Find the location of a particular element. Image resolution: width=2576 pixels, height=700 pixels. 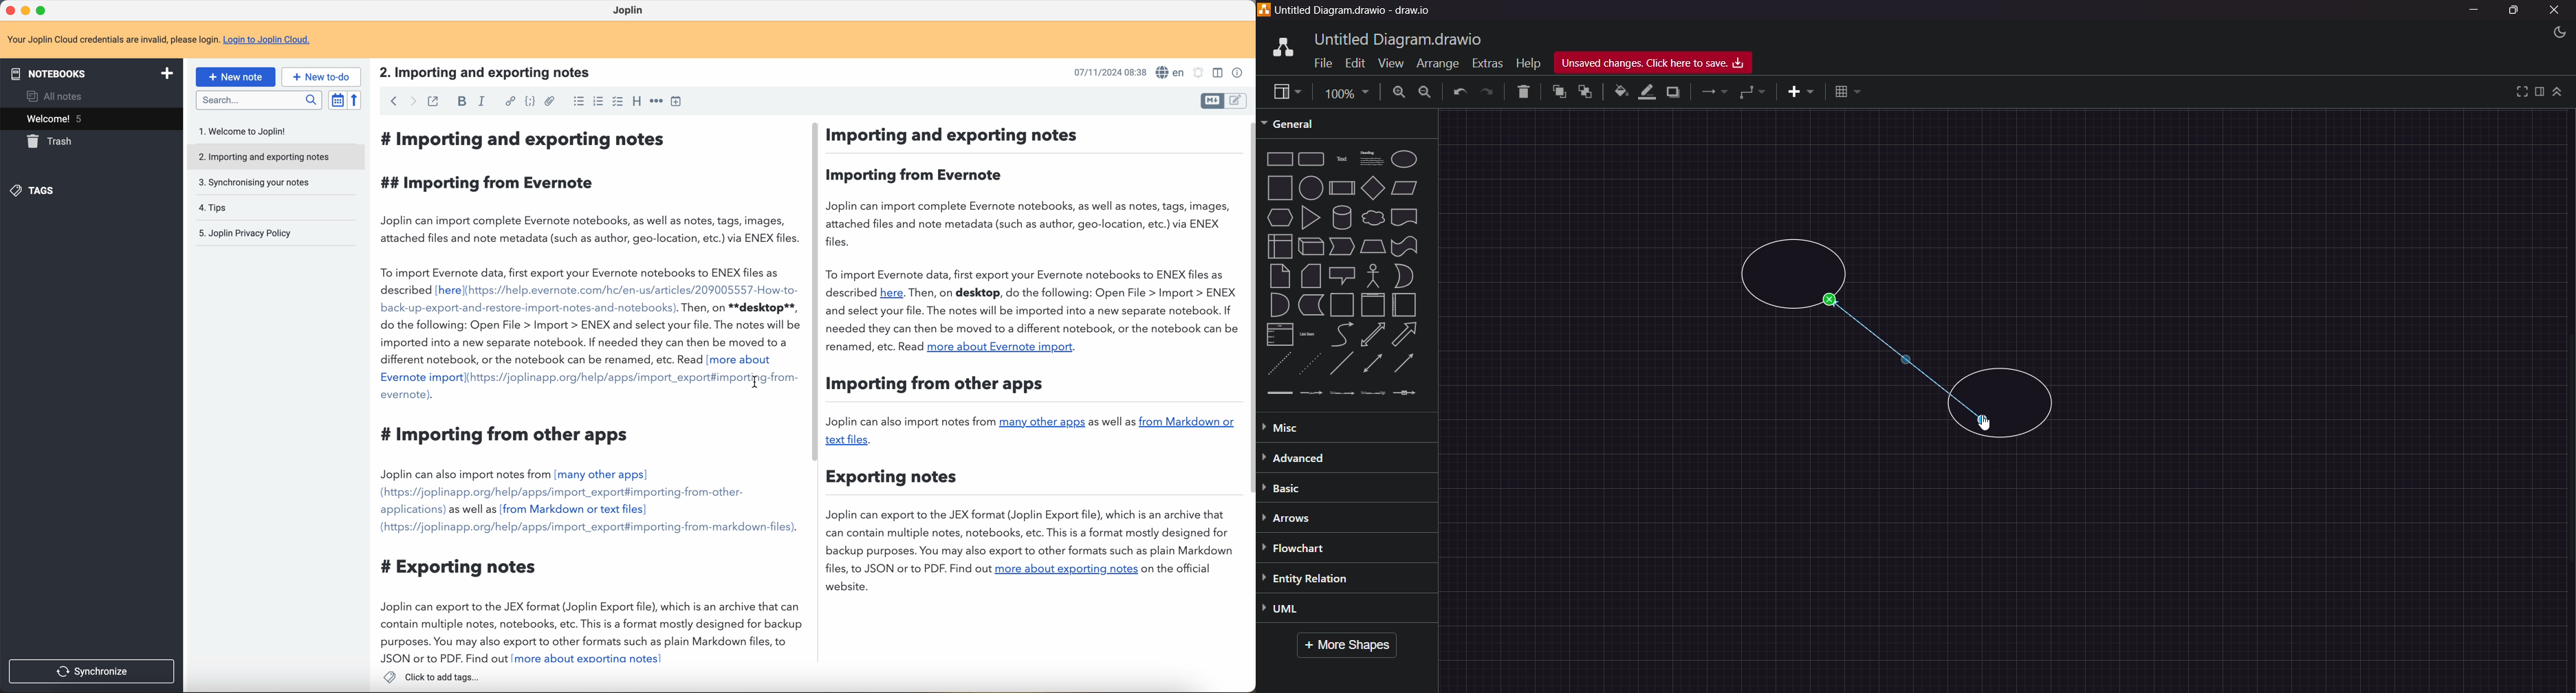

Arrange is located at coordinates (1434, 65).